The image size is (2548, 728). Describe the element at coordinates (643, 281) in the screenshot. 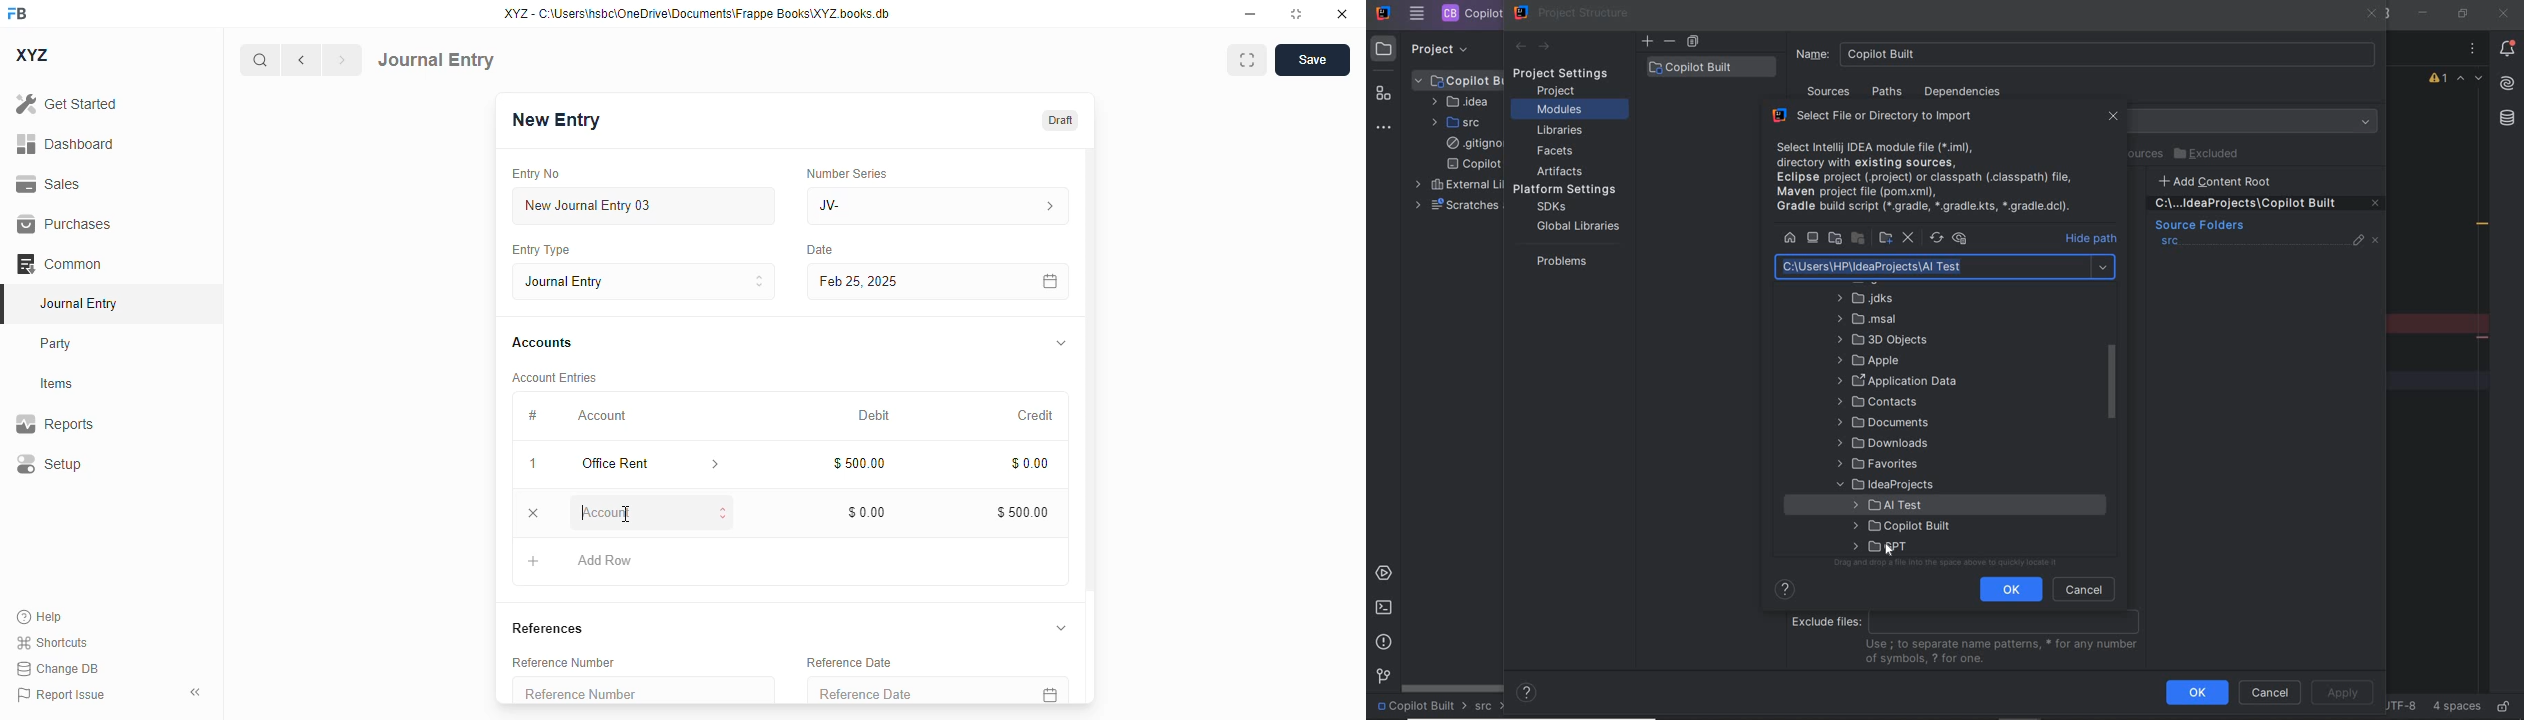

I see `entry type` at that location.